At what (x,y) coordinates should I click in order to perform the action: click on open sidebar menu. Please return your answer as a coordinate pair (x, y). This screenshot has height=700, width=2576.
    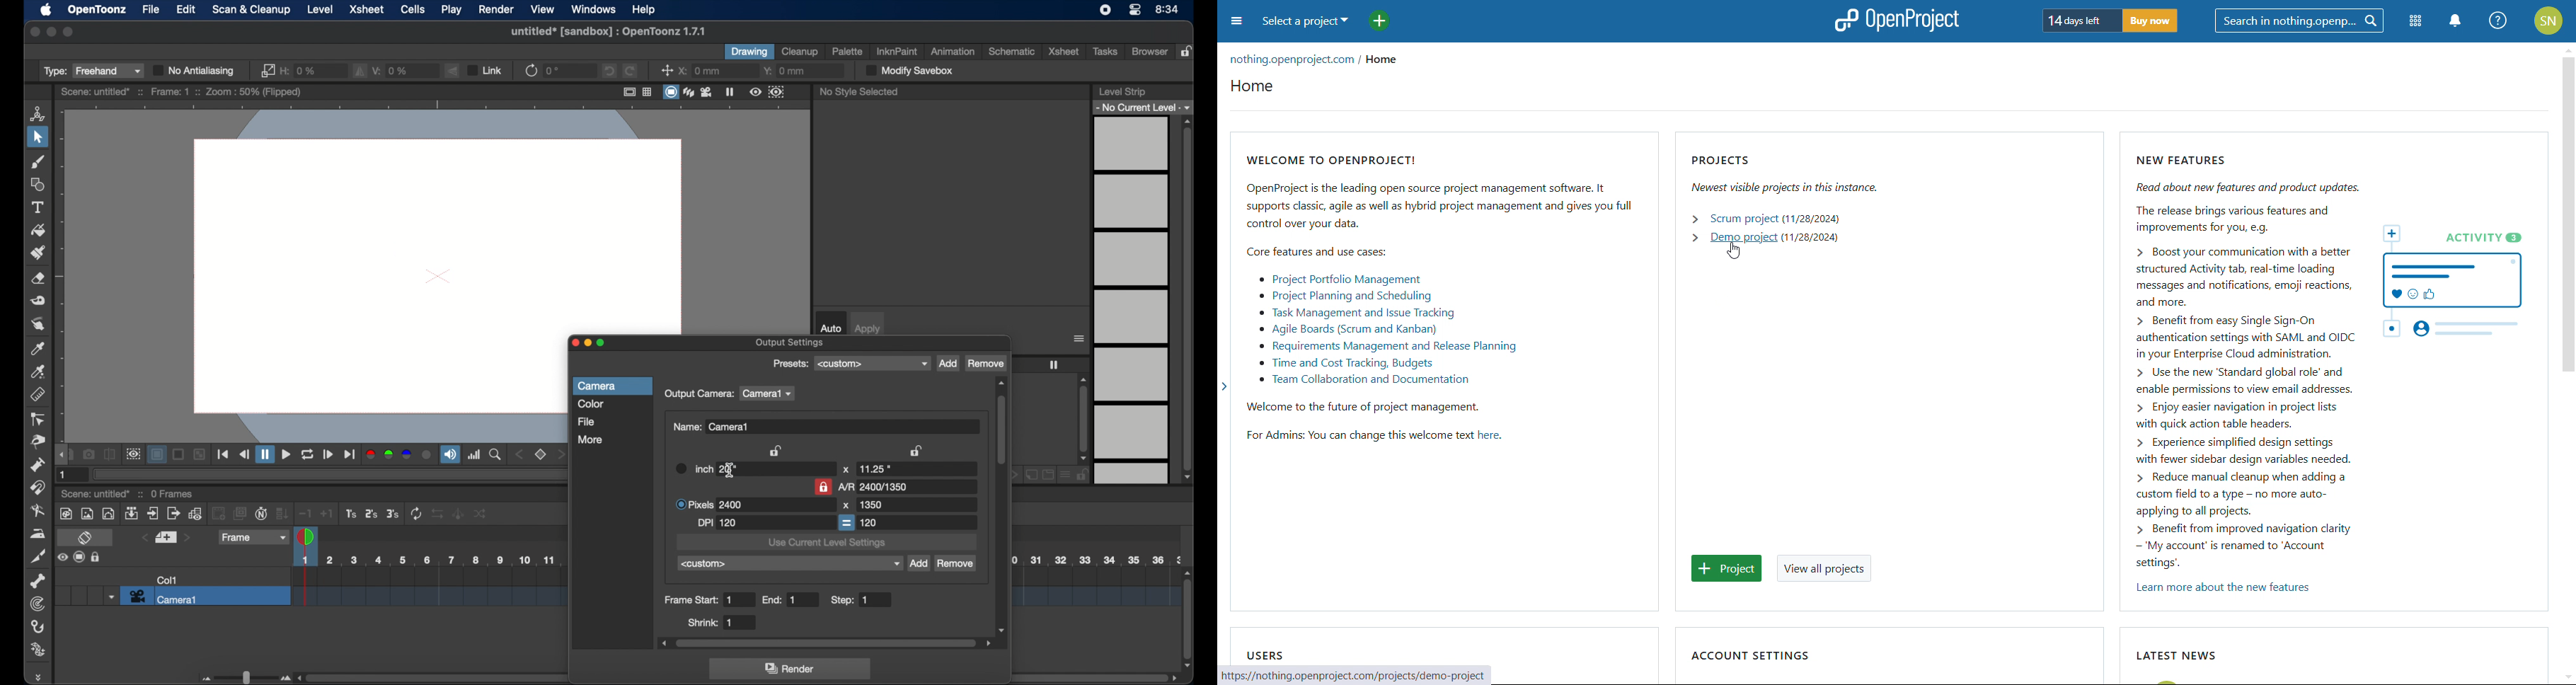
    Looking at the image, I should click on (1238, 21).